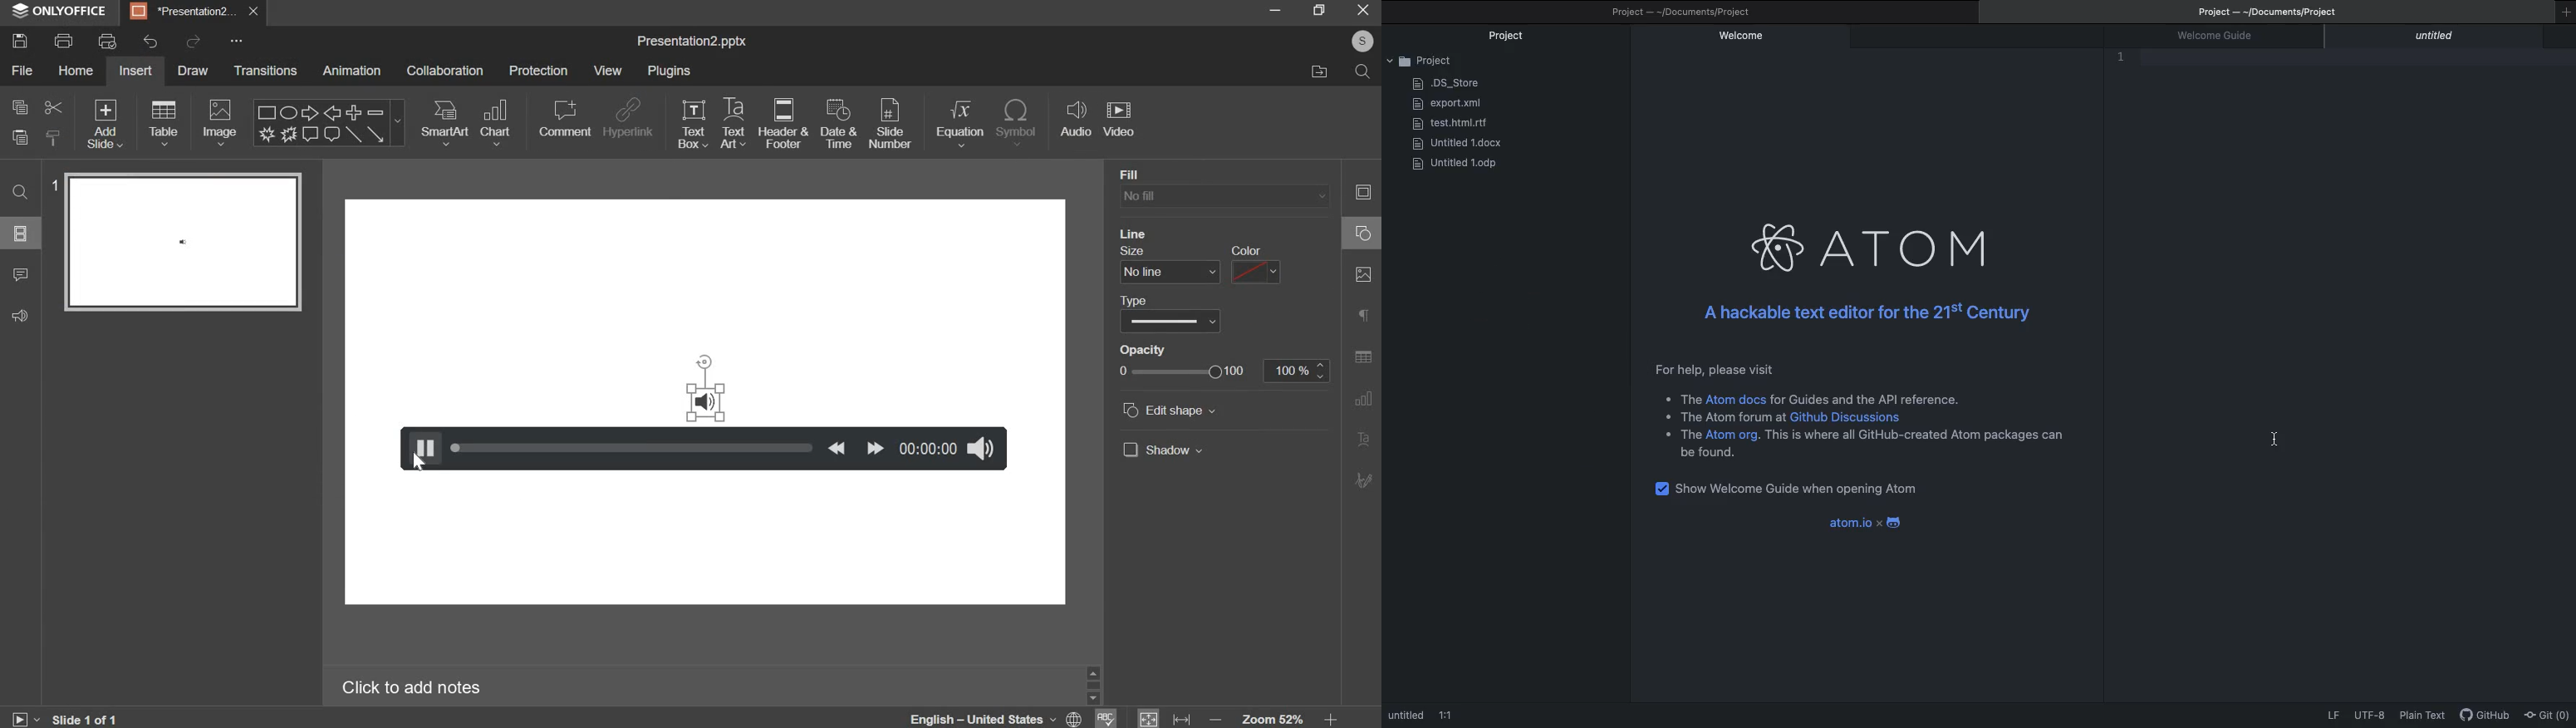  What do you see at coordinates (1362, 480) in the screenshot?
I see `signature settings` at bounding box center [1362, 480].